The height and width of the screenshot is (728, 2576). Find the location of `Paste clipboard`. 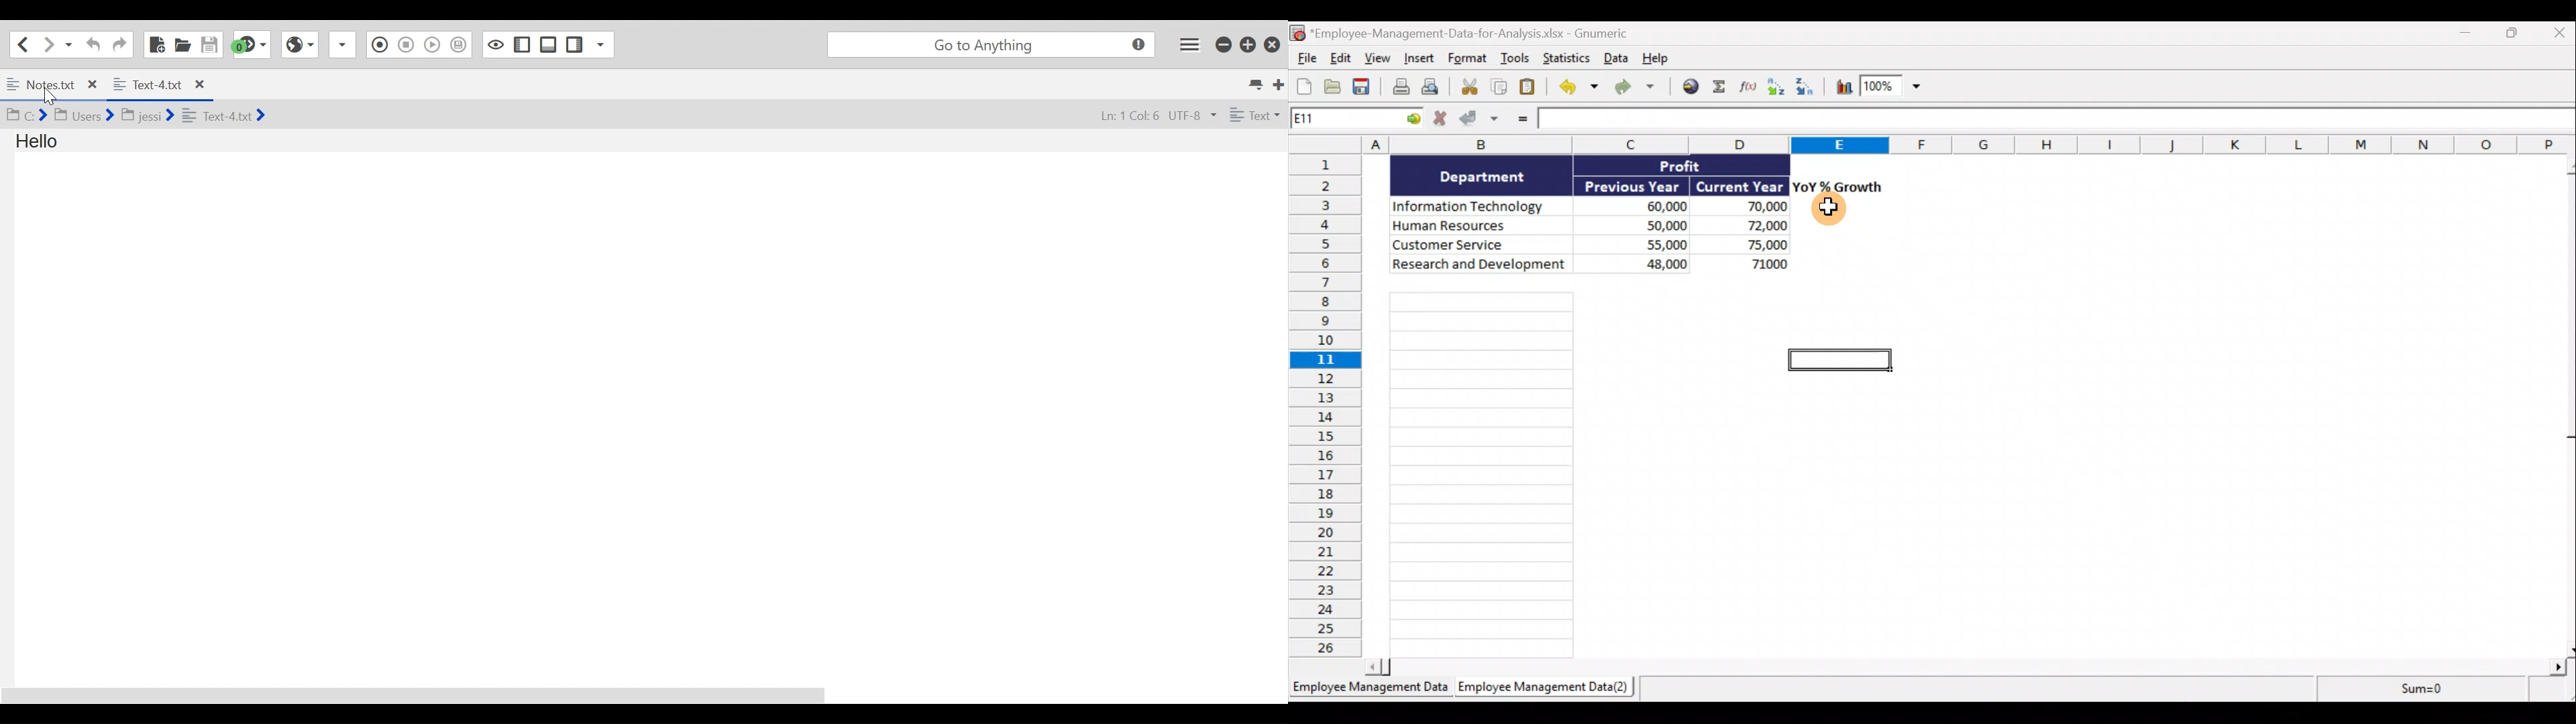

Paste clipboard is located at coordinates (1530, 88).